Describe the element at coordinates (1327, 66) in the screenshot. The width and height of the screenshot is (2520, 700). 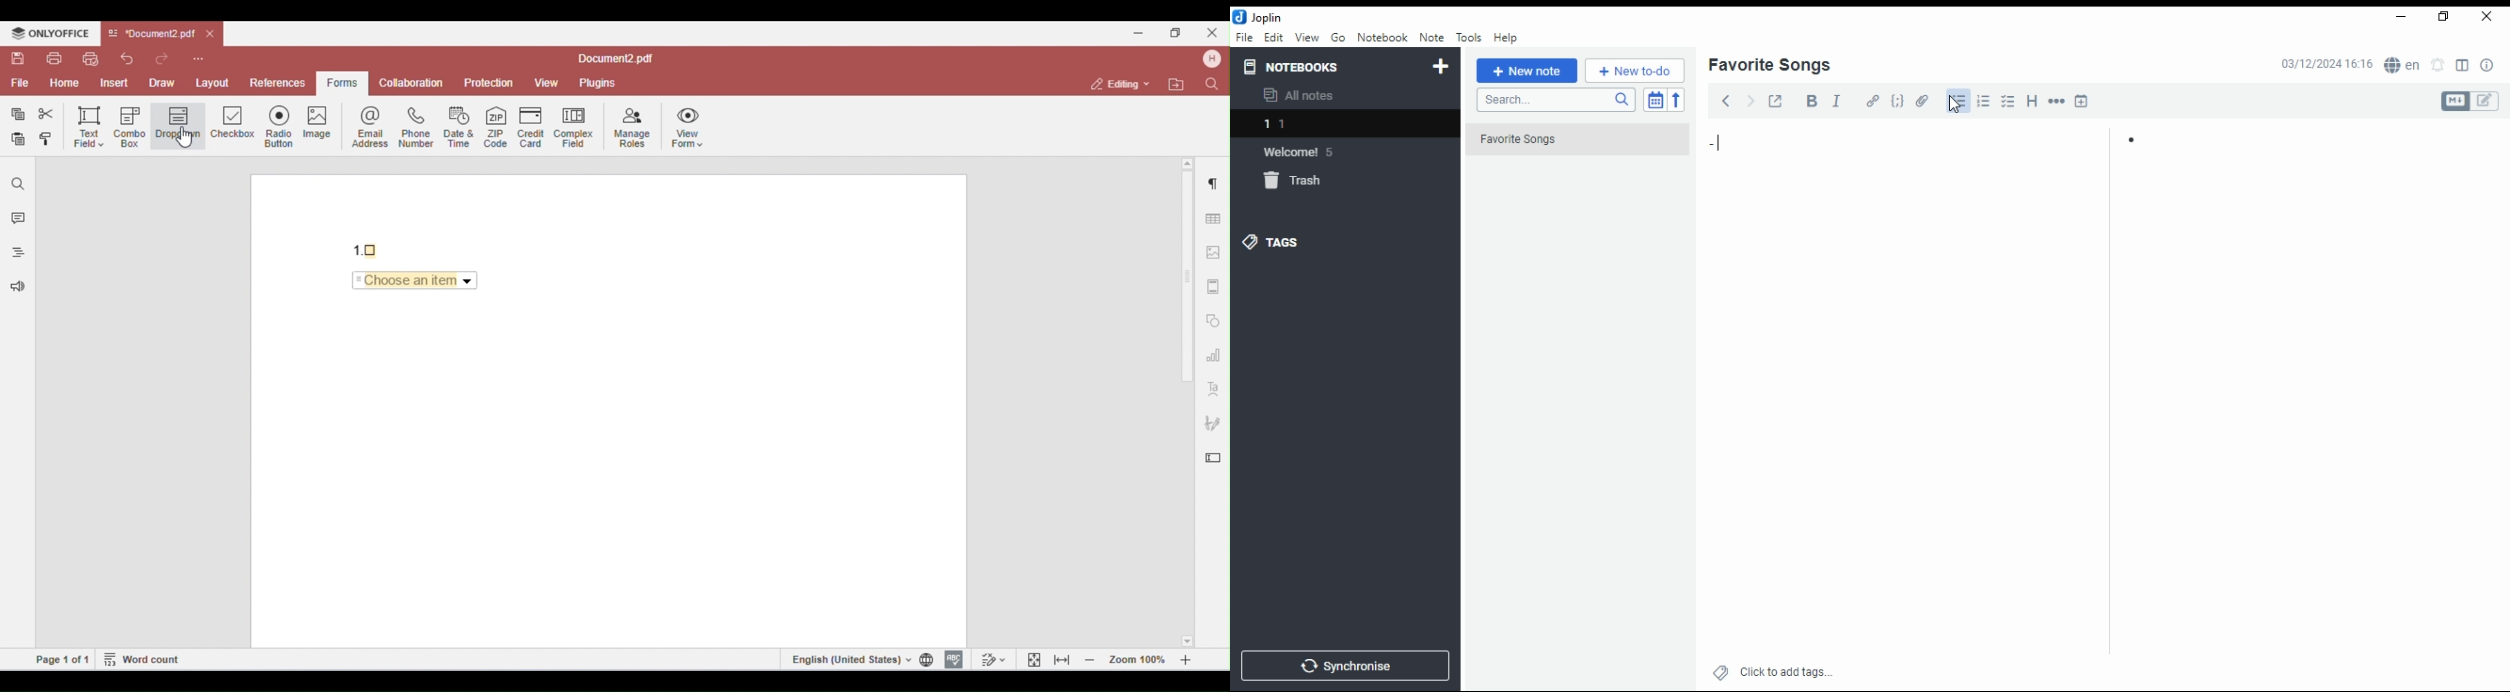
I see `notebooks` at that location.